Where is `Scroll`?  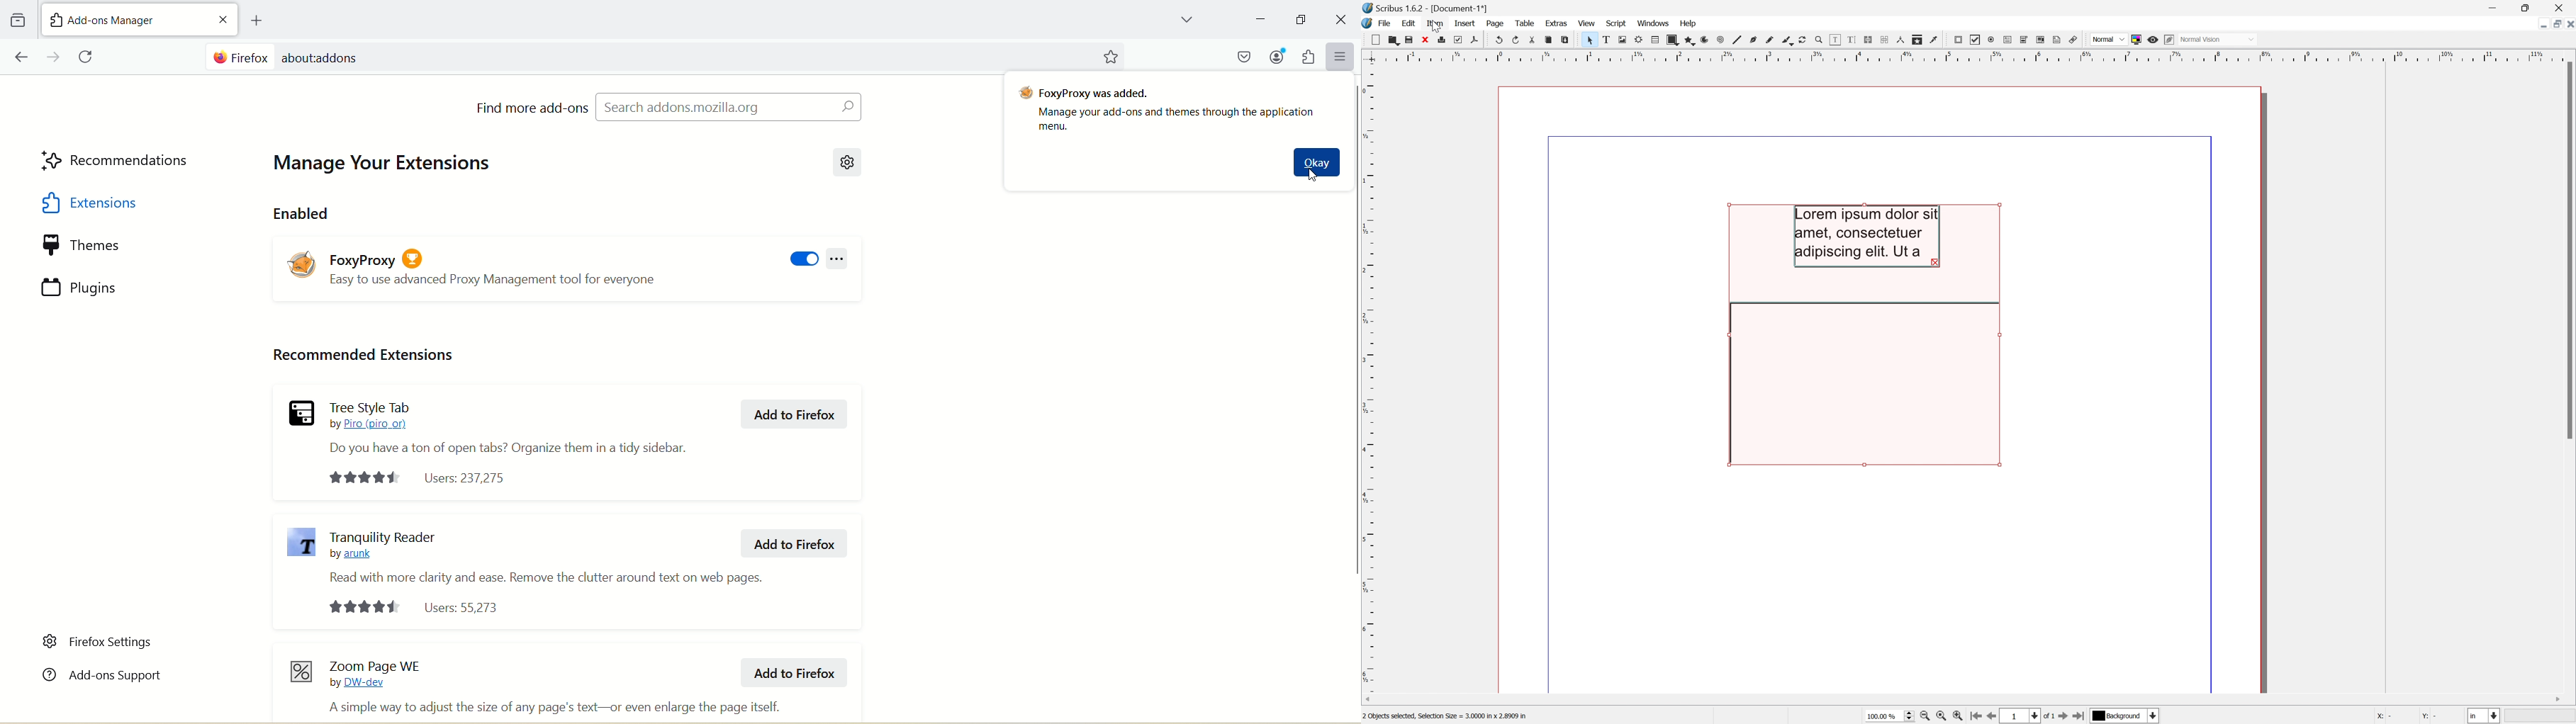
Scroll is located at coordinates (1964, 701).